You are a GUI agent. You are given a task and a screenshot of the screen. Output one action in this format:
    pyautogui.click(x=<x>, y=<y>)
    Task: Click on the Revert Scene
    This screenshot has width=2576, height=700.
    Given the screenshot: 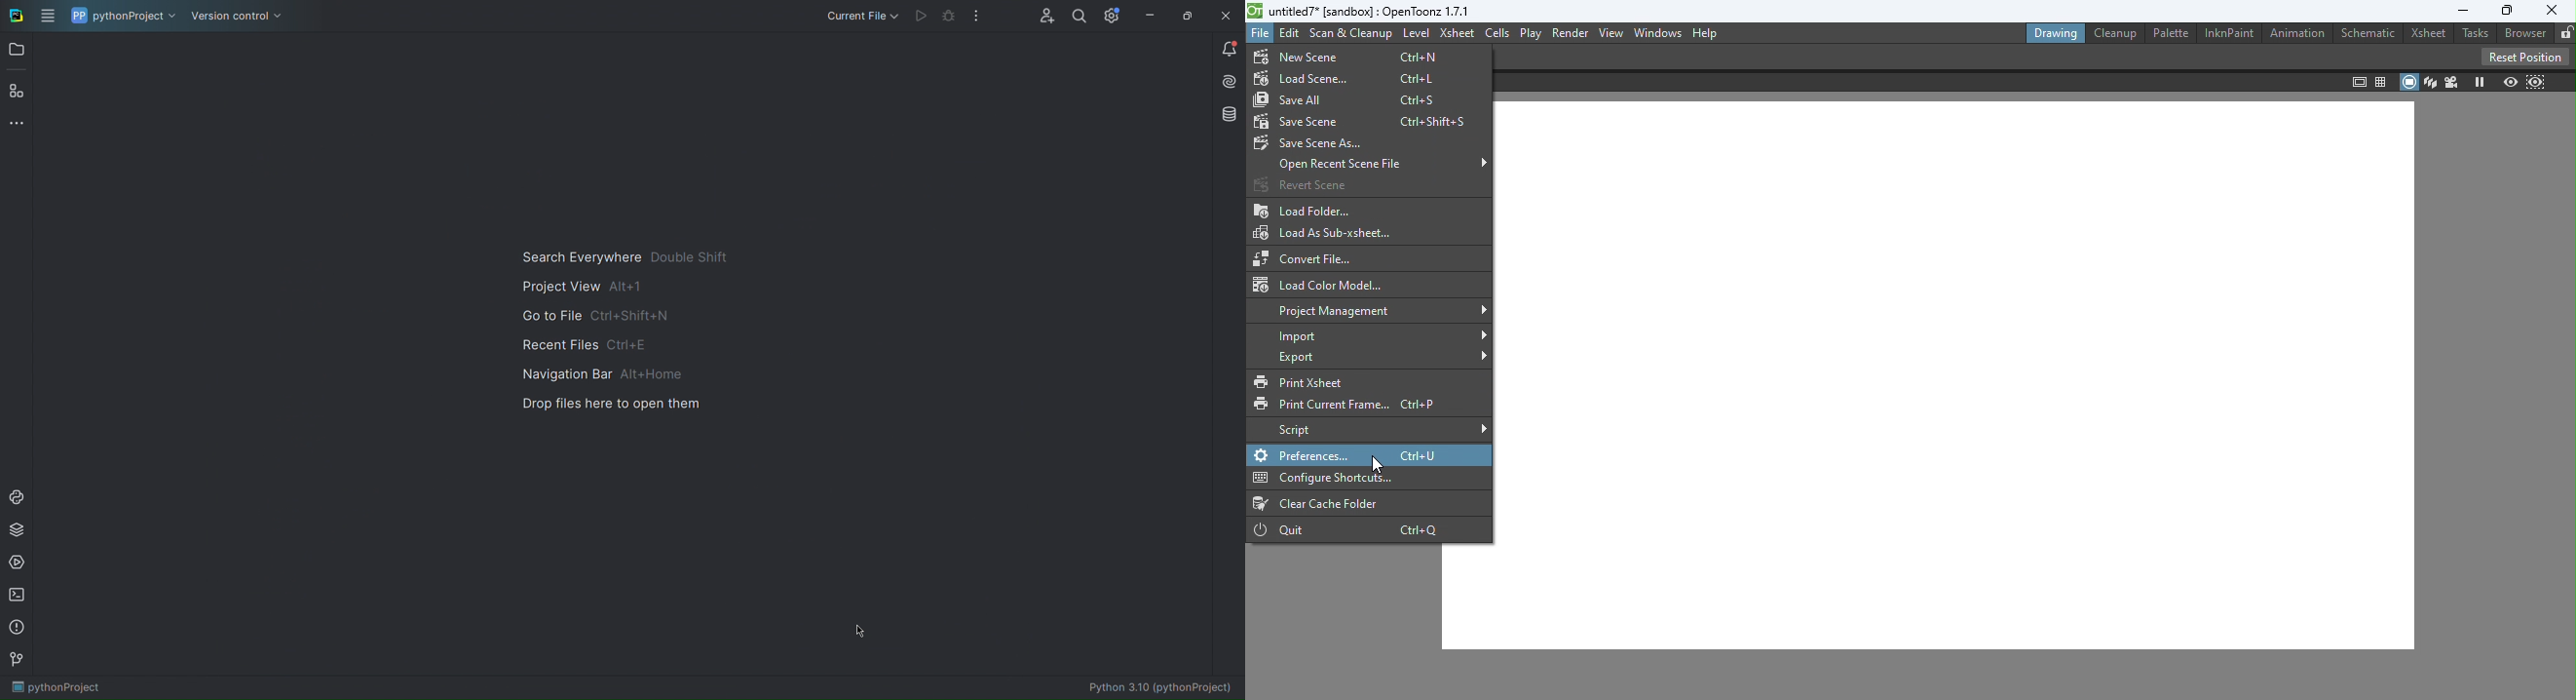 What is the action you would take?
    pyautogui.click(x=1301, y=184)
    